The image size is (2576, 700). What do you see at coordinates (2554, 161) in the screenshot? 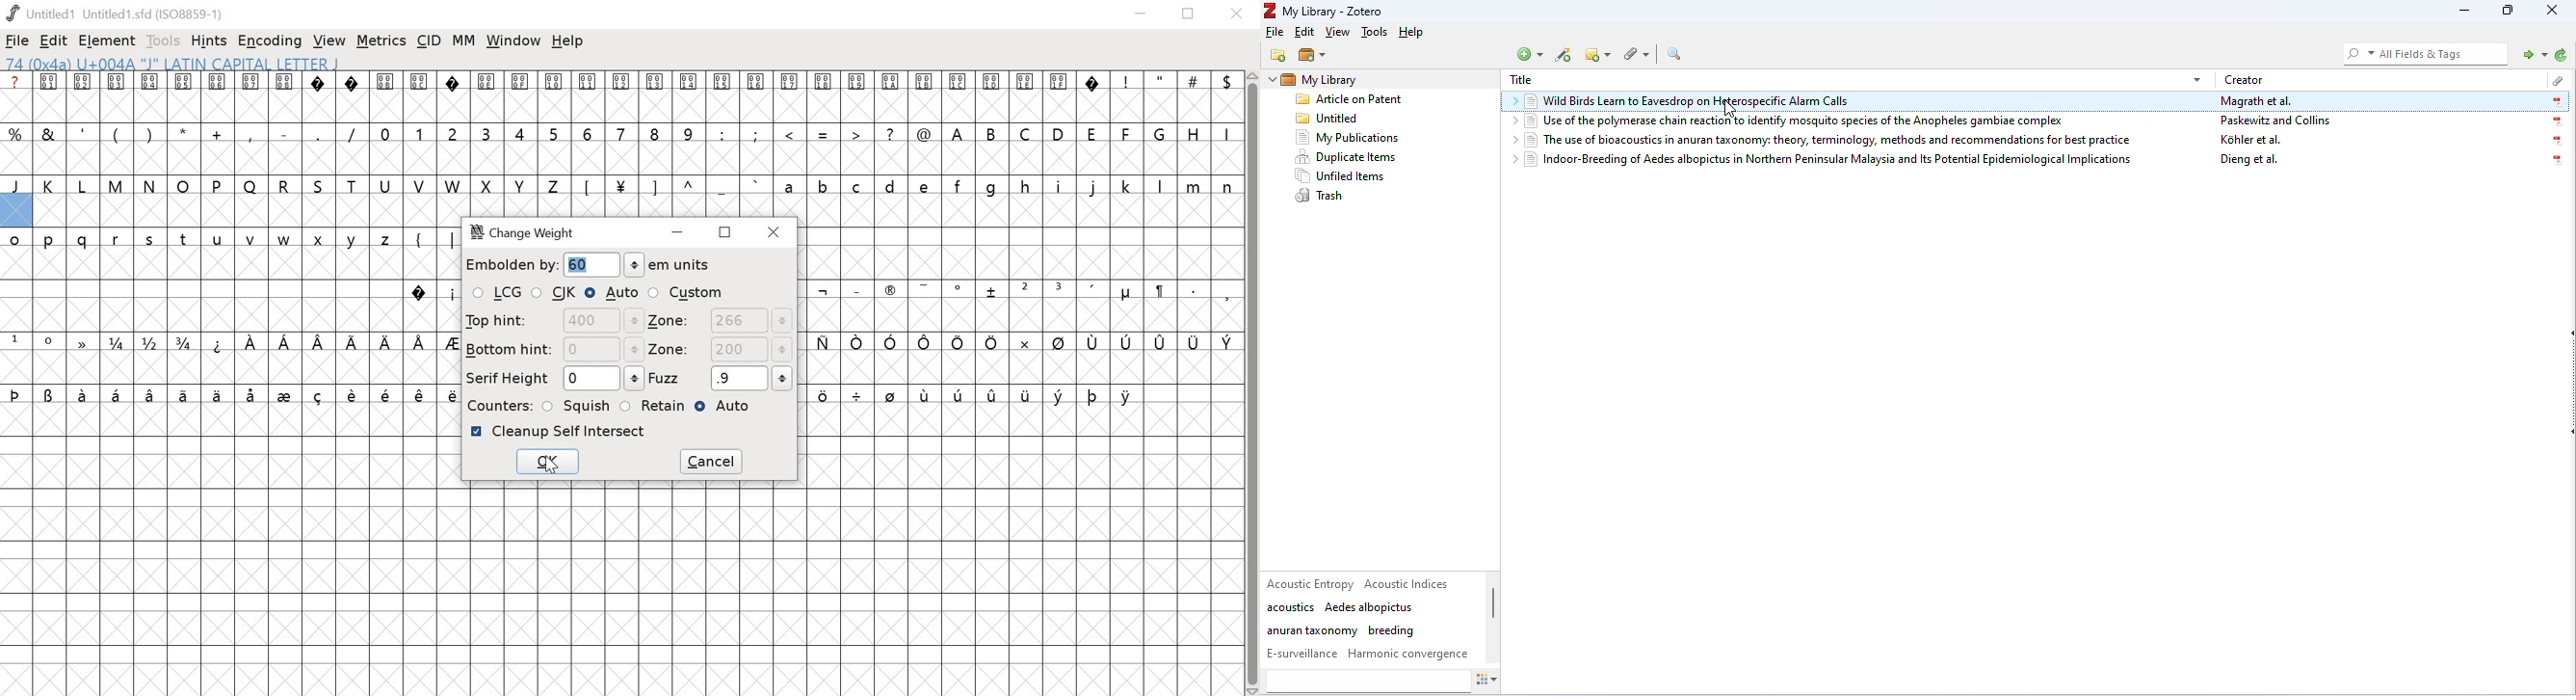
I see `pdf` at bounding box center [2554, 161].